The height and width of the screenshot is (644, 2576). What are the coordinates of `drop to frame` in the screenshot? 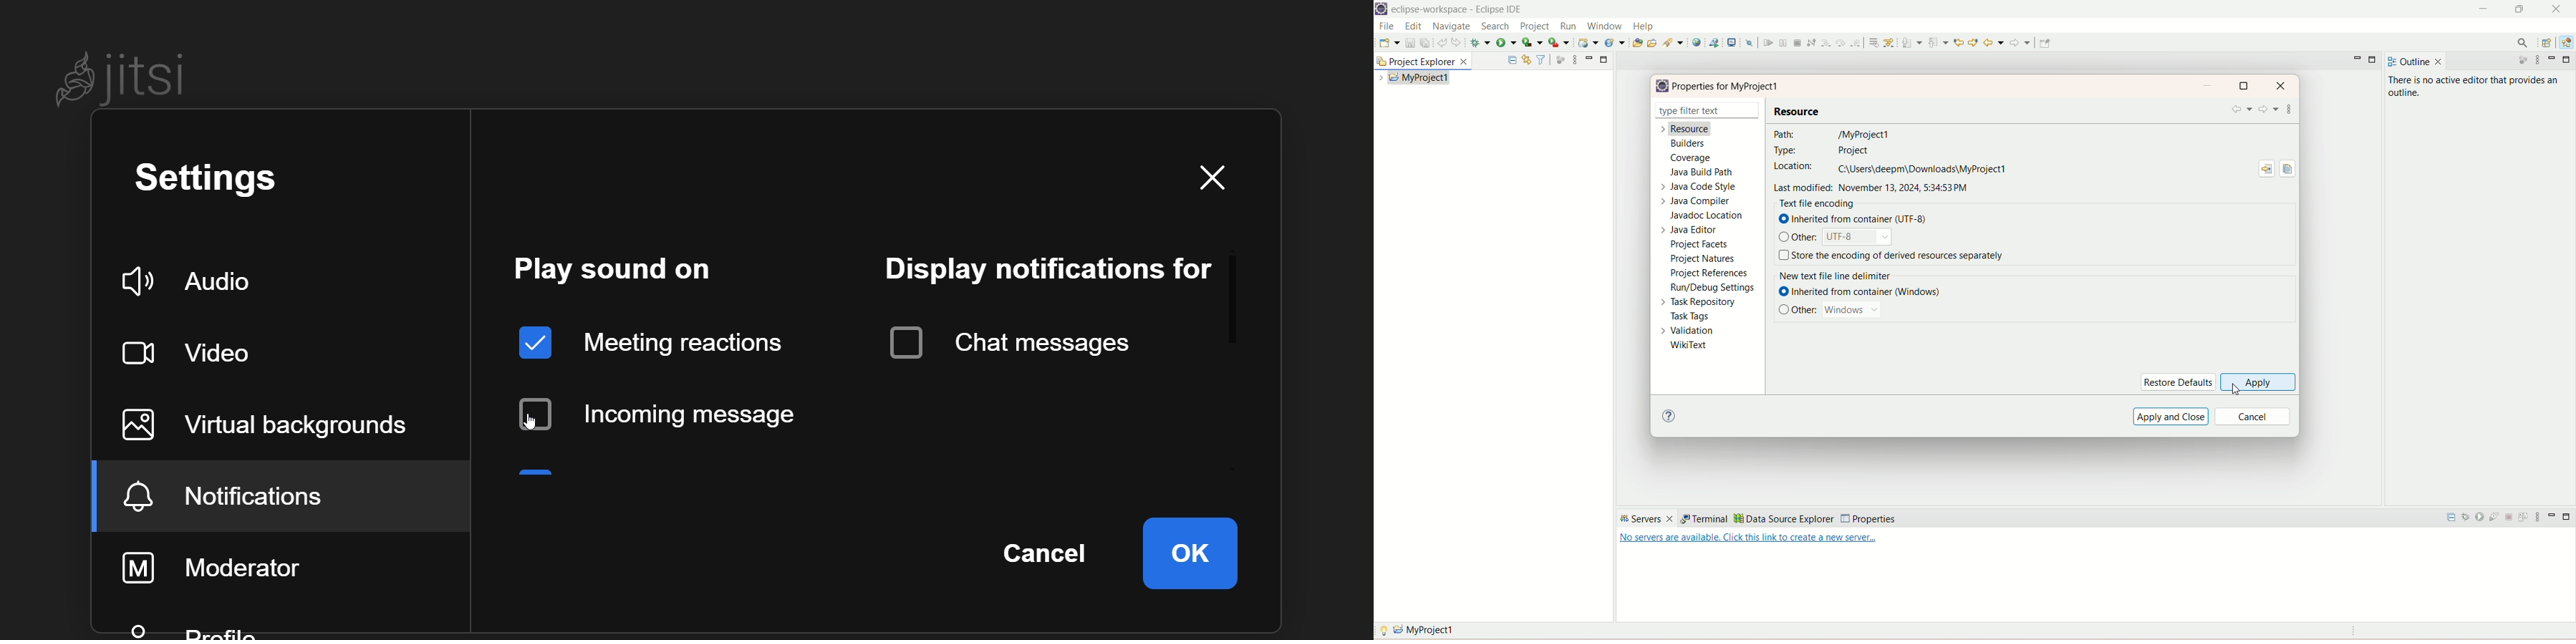 It's located at (1875, 43).